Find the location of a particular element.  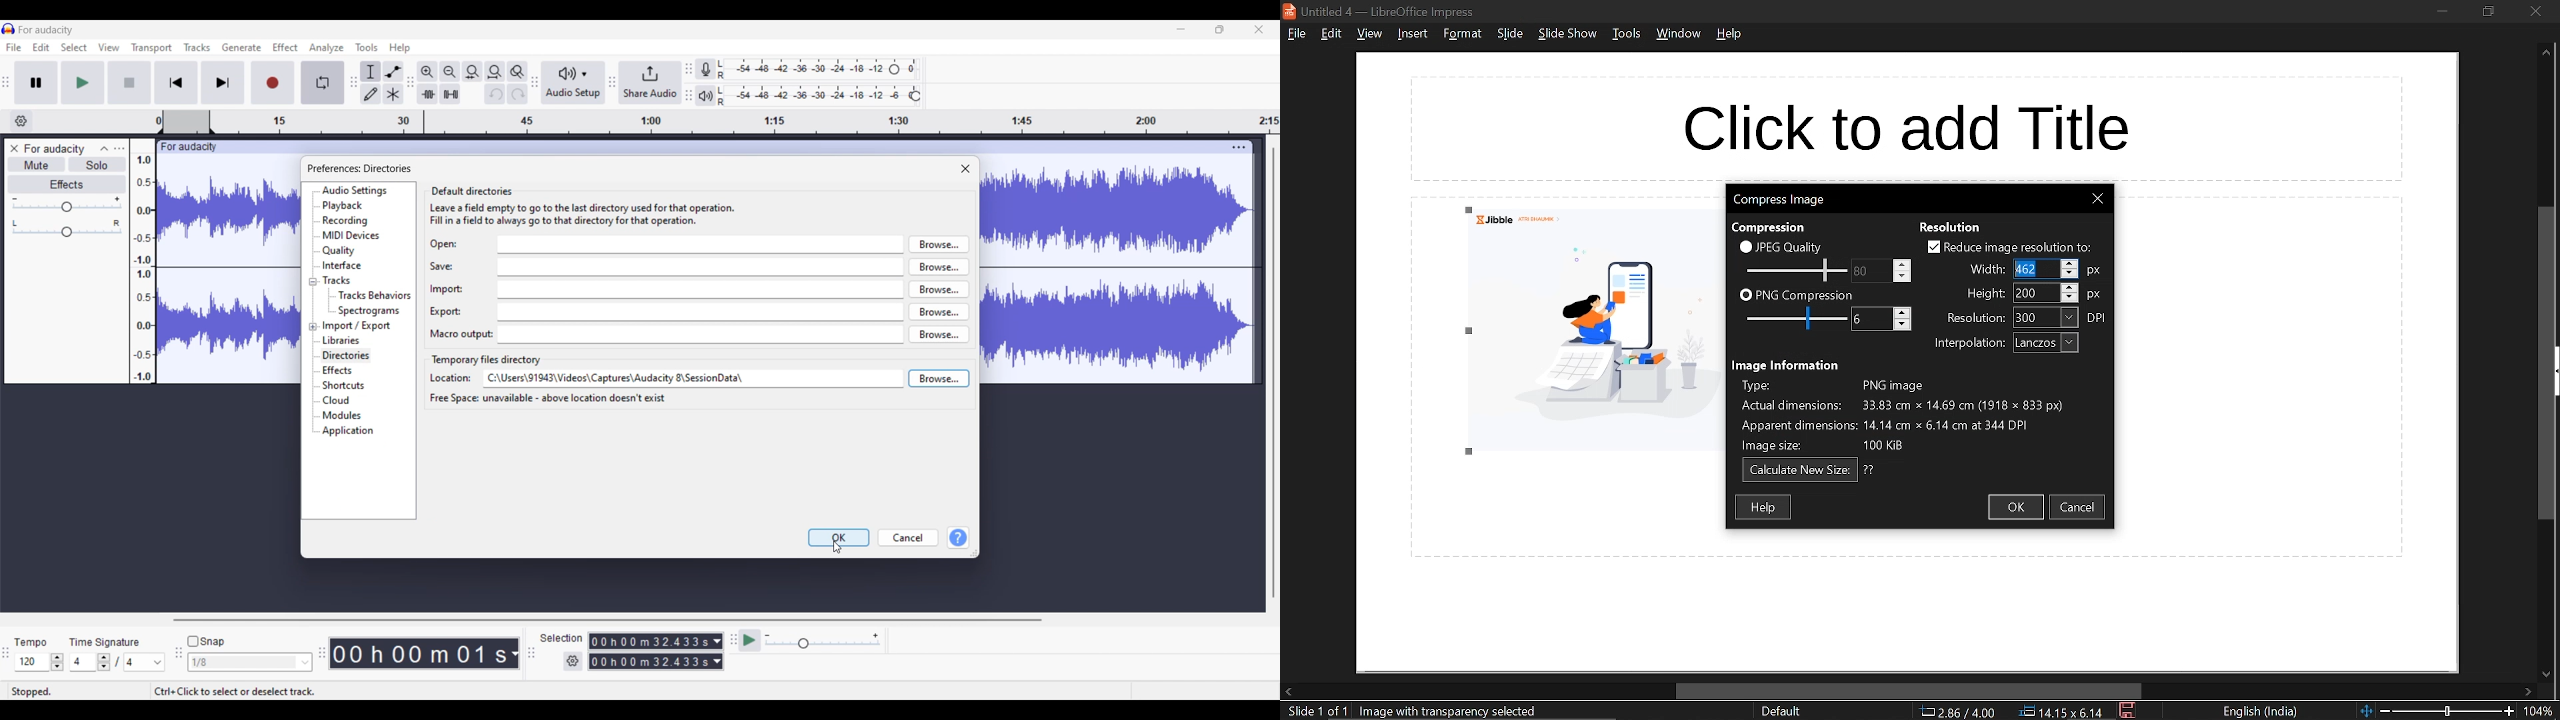

Audio setup is located at coordinates (573, 82).